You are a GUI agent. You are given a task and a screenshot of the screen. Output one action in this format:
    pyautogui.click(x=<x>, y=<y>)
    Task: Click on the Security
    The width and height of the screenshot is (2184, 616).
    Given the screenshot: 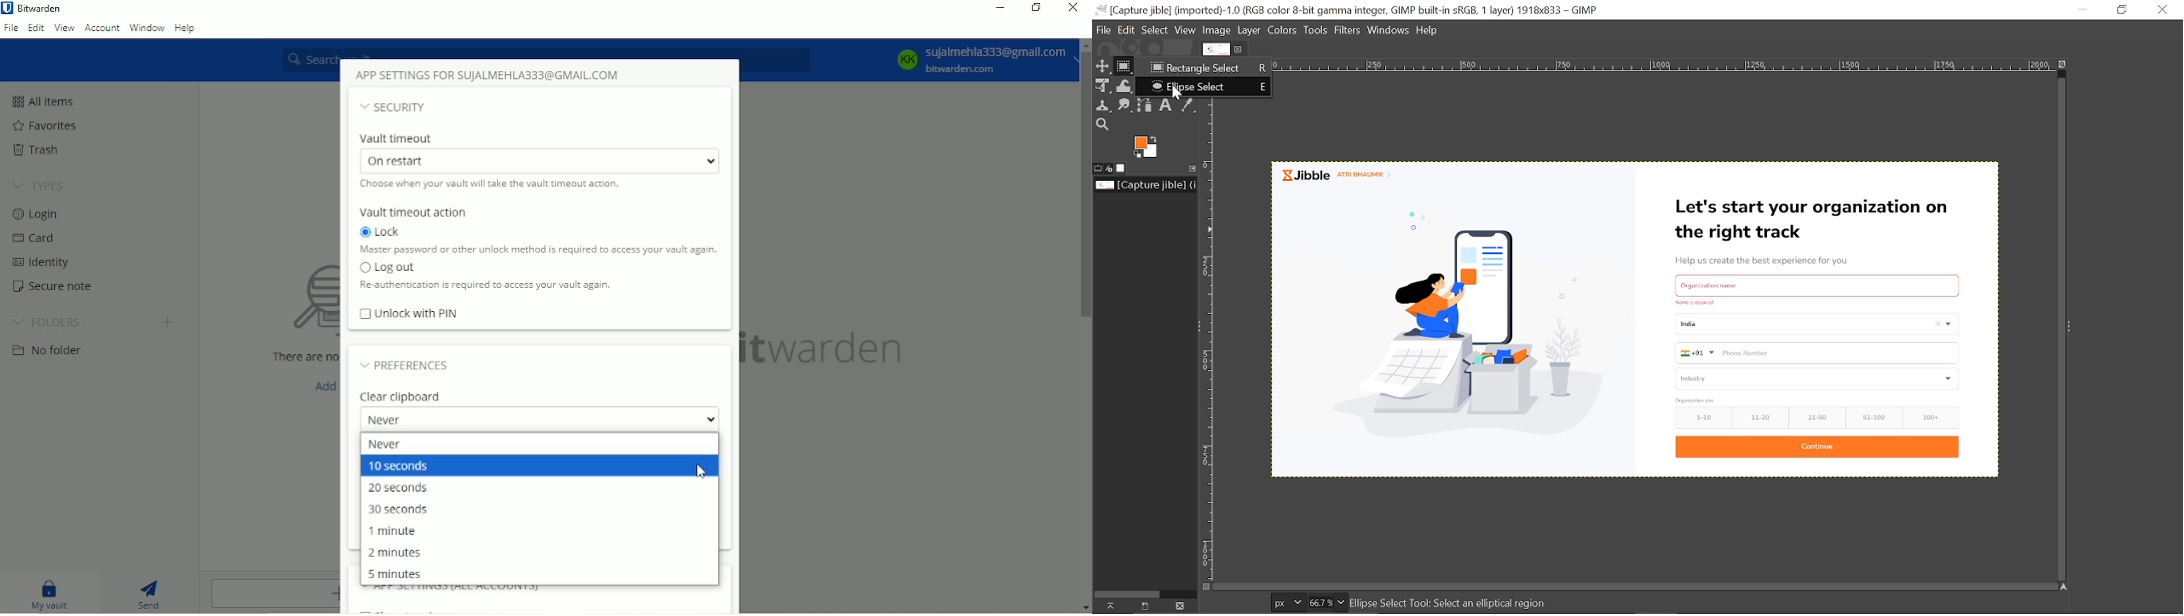 What is the action you would take?
    pyautogui.click(x=395, y=110)
    